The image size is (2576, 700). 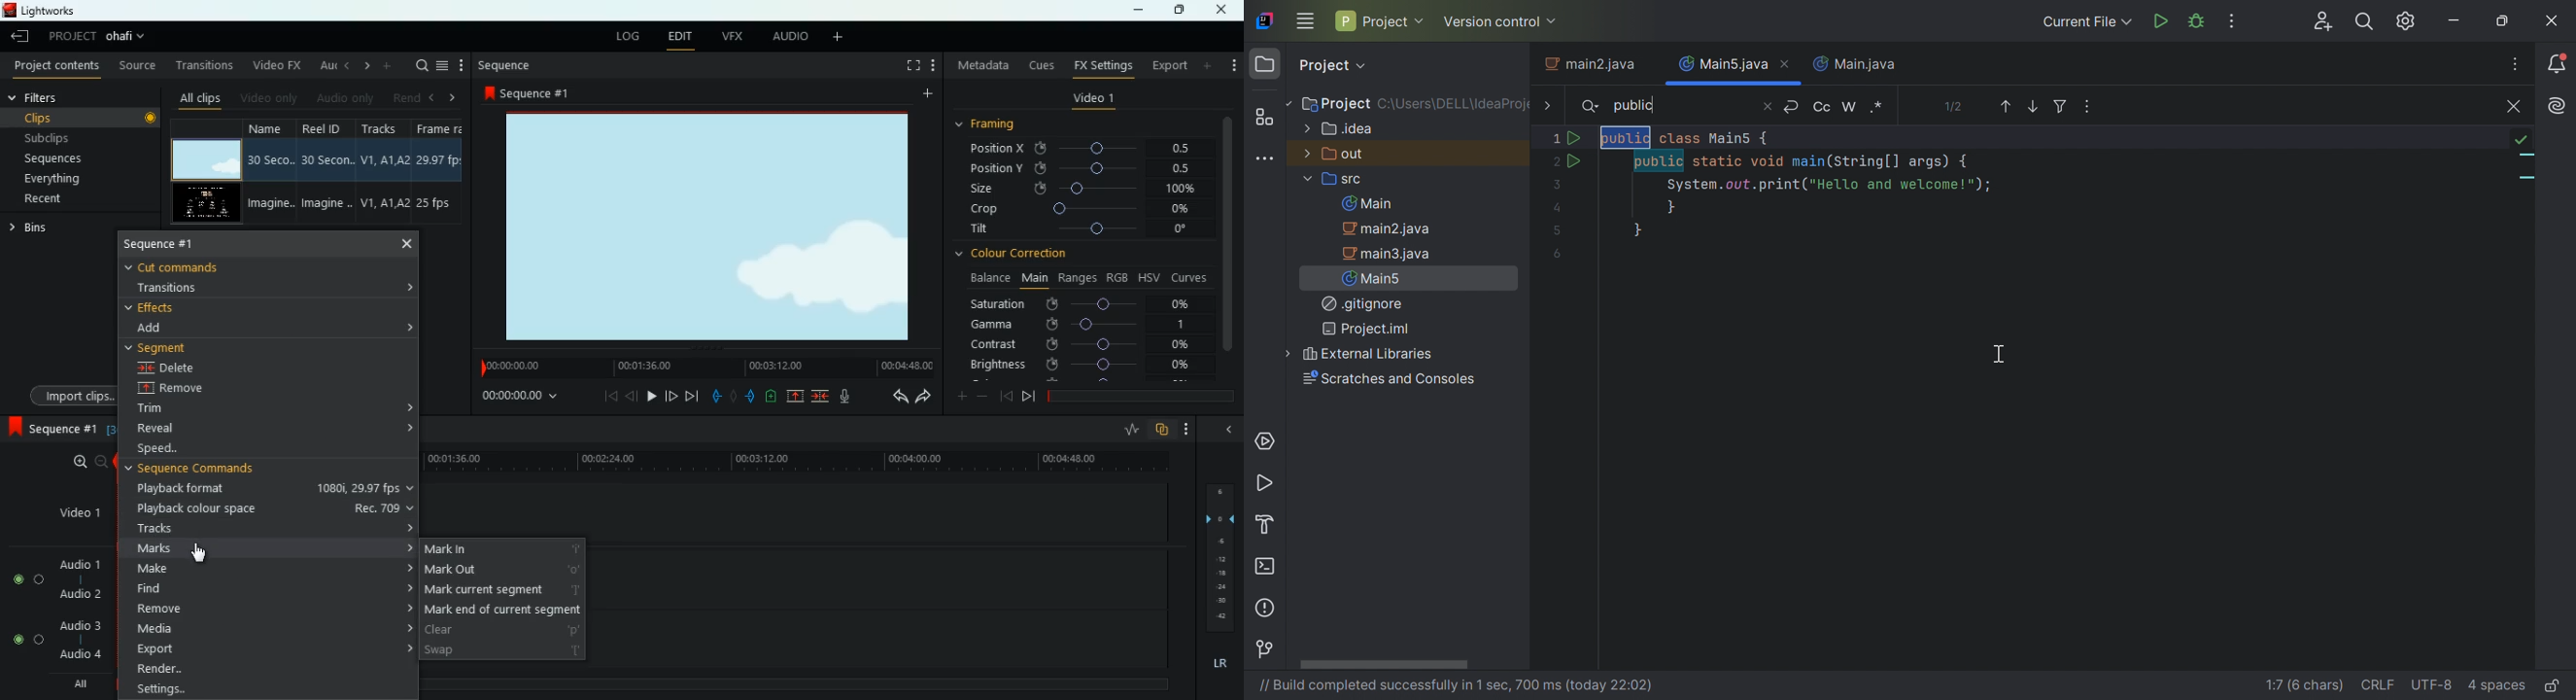 What do you see at coordinates (1232, 63) in the screenshot?
I see `settings` at bounding box center [1232, 63].